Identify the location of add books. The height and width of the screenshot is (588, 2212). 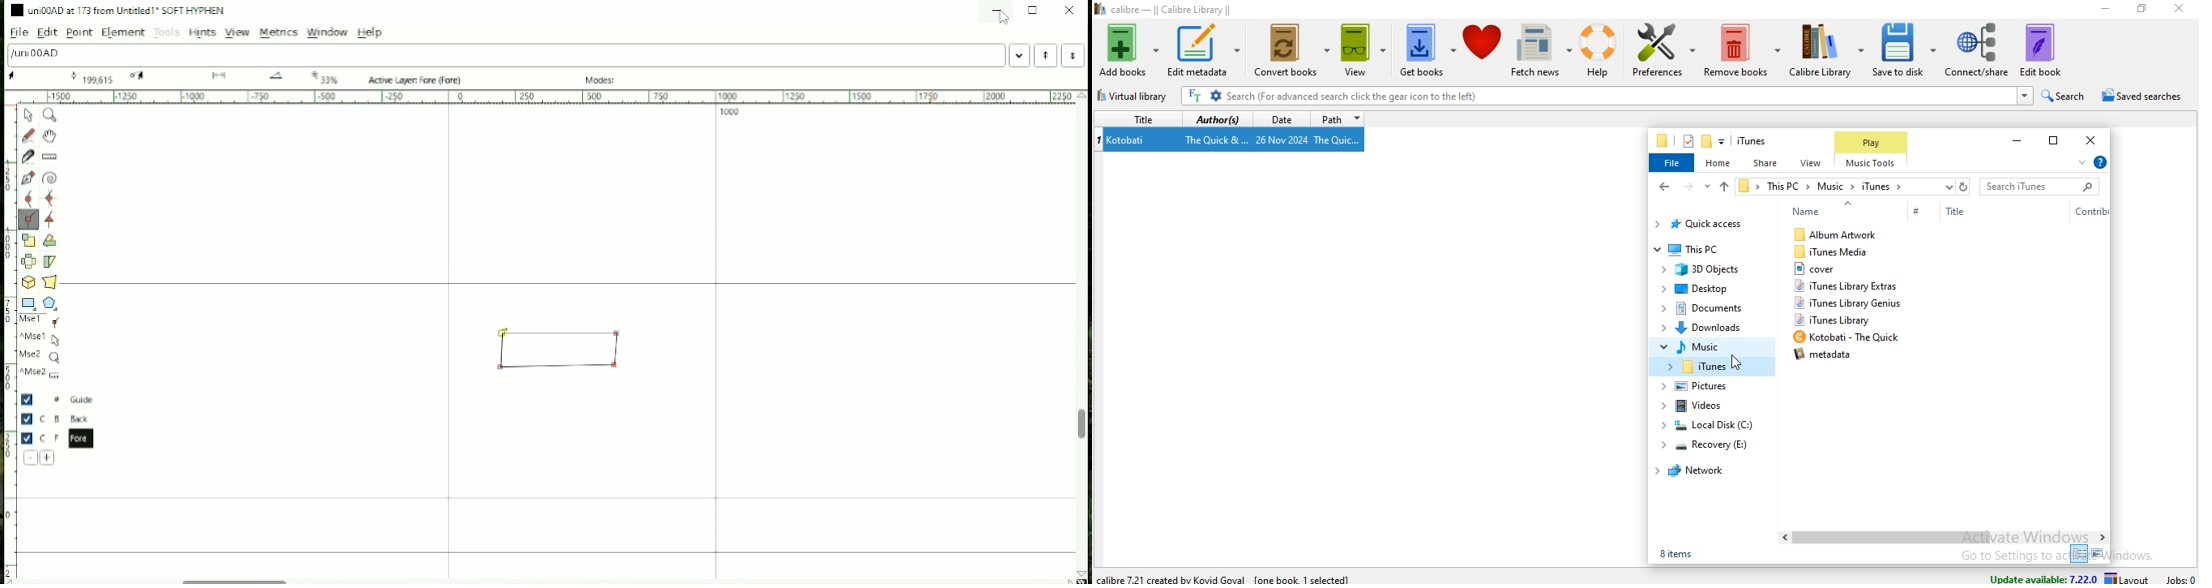
(1128, 50).